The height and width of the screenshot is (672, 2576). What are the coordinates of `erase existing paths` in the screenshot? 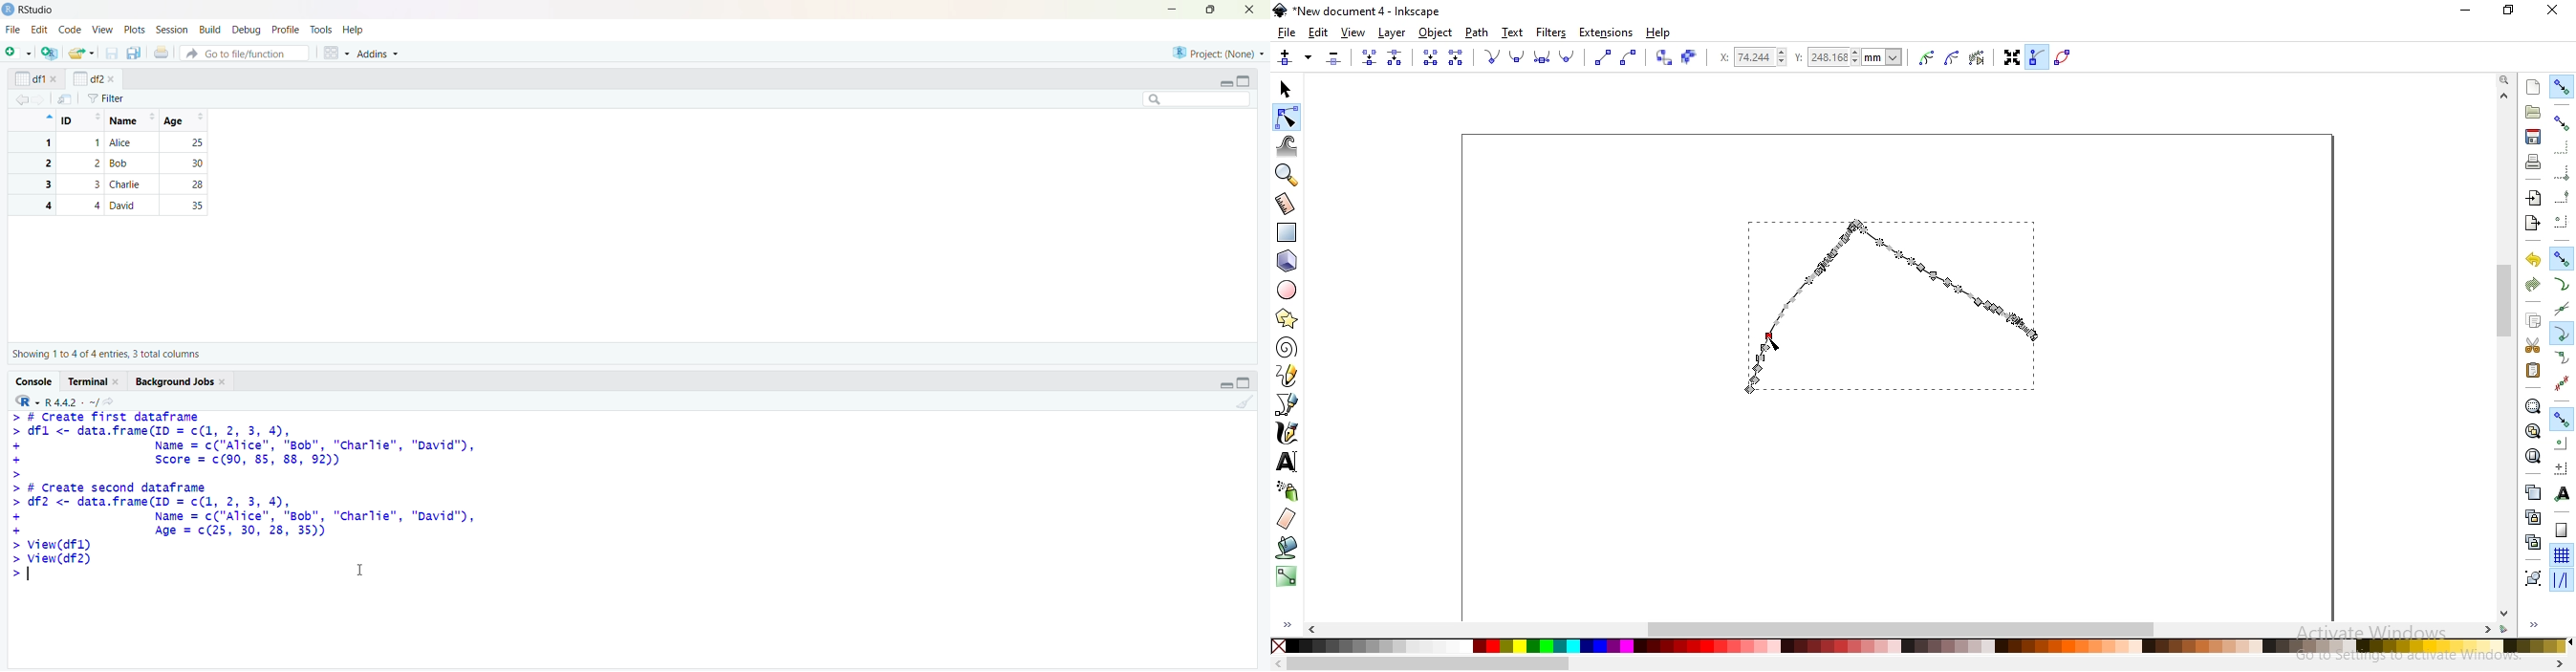 It's located at (1287, 518).